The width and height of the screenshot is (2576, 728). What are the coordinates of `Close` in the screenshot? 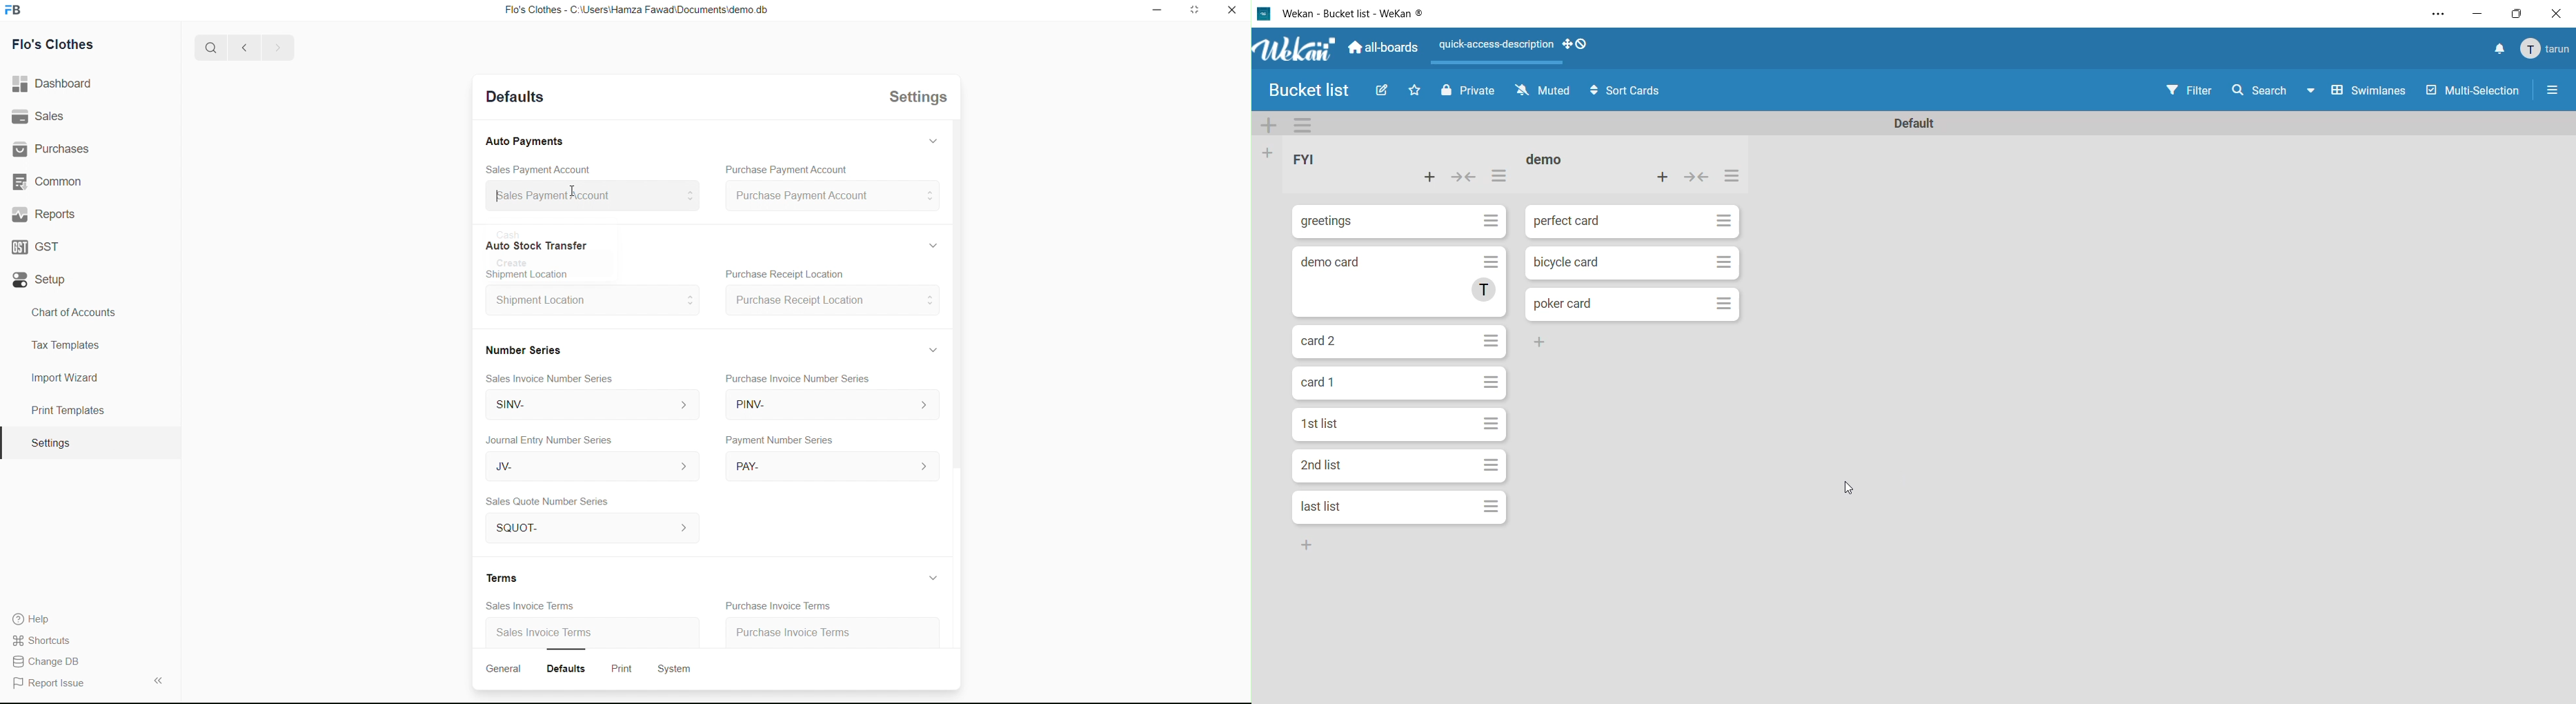 It's located at (1232, 11).